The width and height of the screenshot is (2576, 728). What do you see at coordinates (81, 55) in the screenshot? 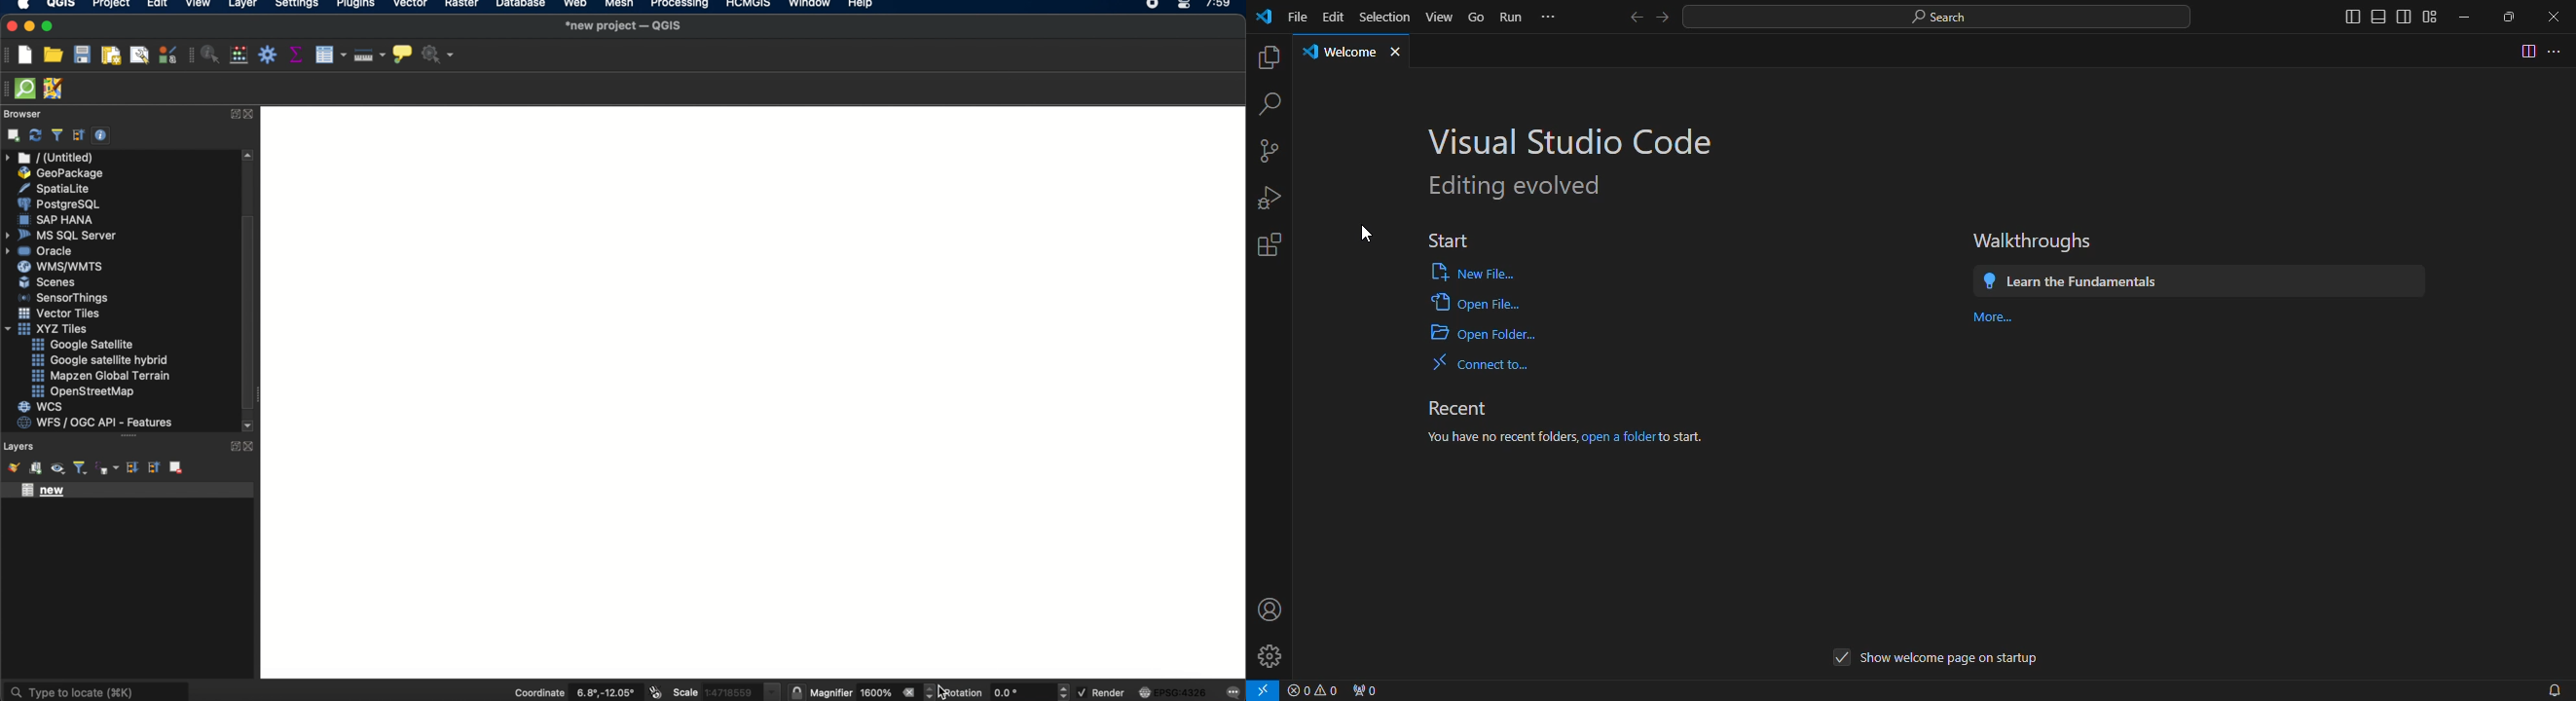
I see `save project` at bounding box center [81, 55].